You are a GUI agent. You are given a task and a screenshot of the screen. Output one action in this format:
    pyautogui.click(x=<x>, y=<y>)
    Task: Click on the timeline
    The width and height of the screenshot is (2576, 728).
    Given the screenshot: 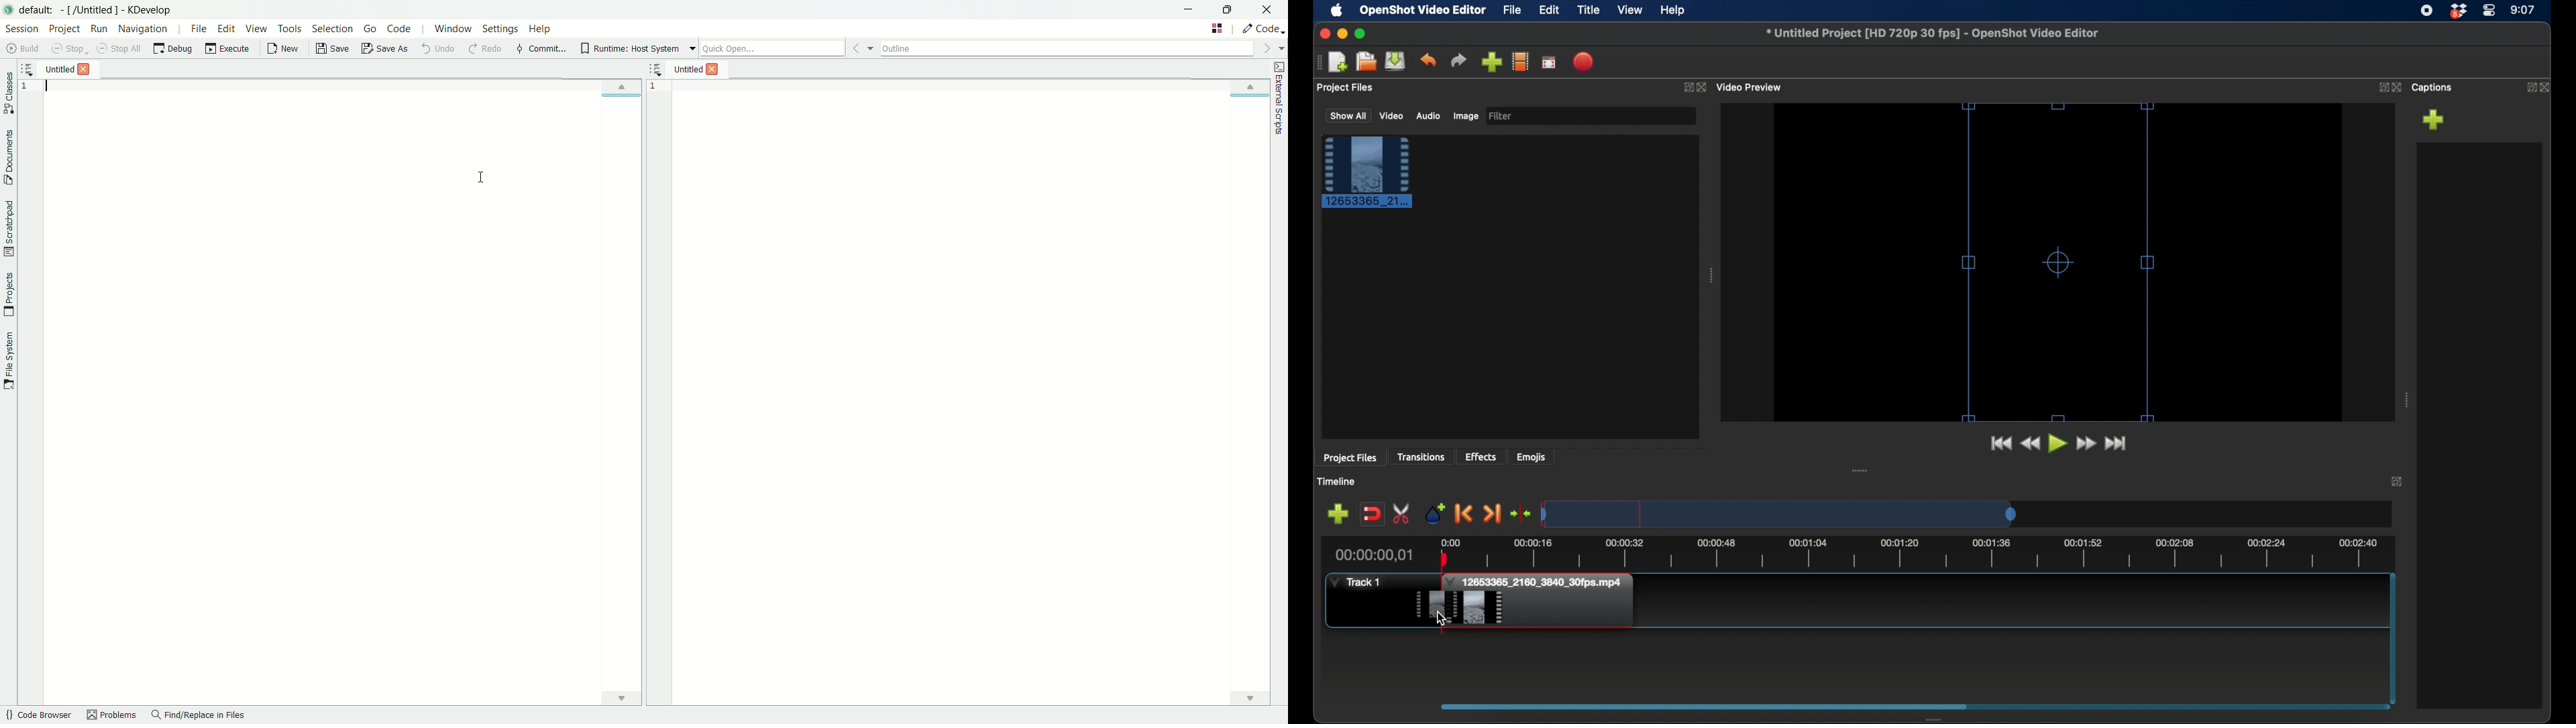 What is the action you would take?
    pyautogui.click(x=1930, y=554)
    